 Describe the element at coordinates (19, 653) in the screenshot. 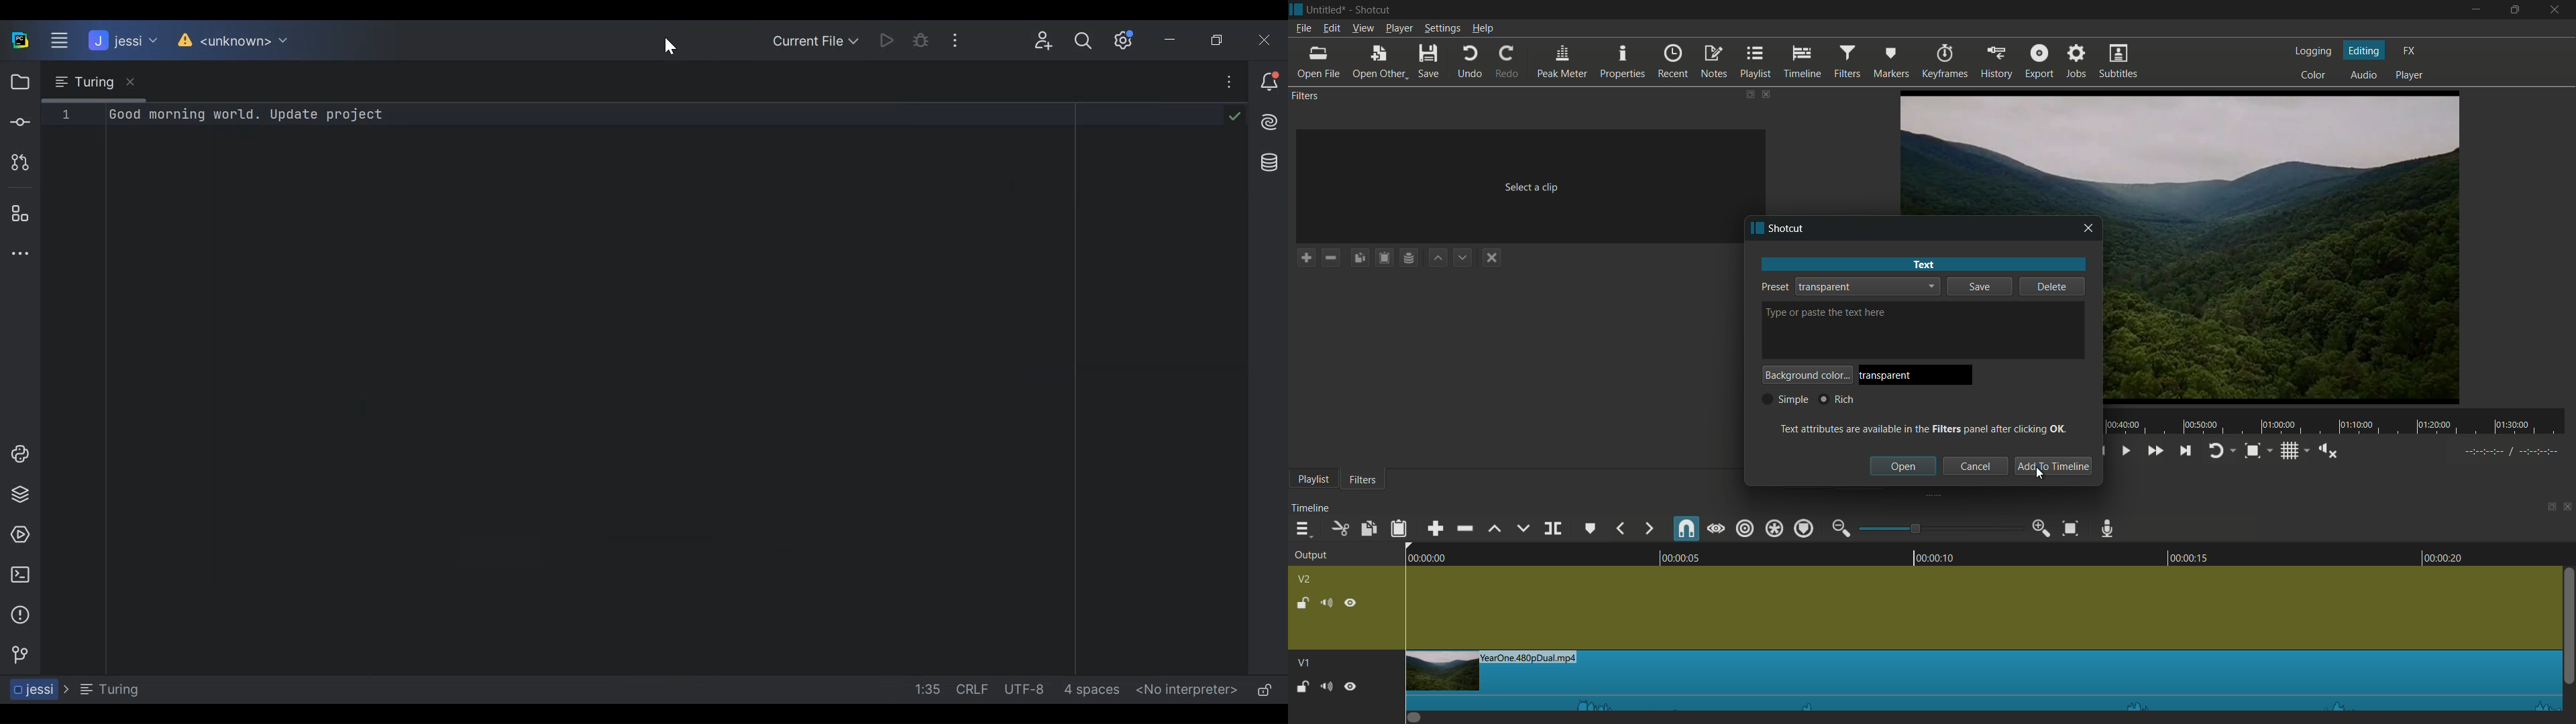

I see `Version Control` at that location.